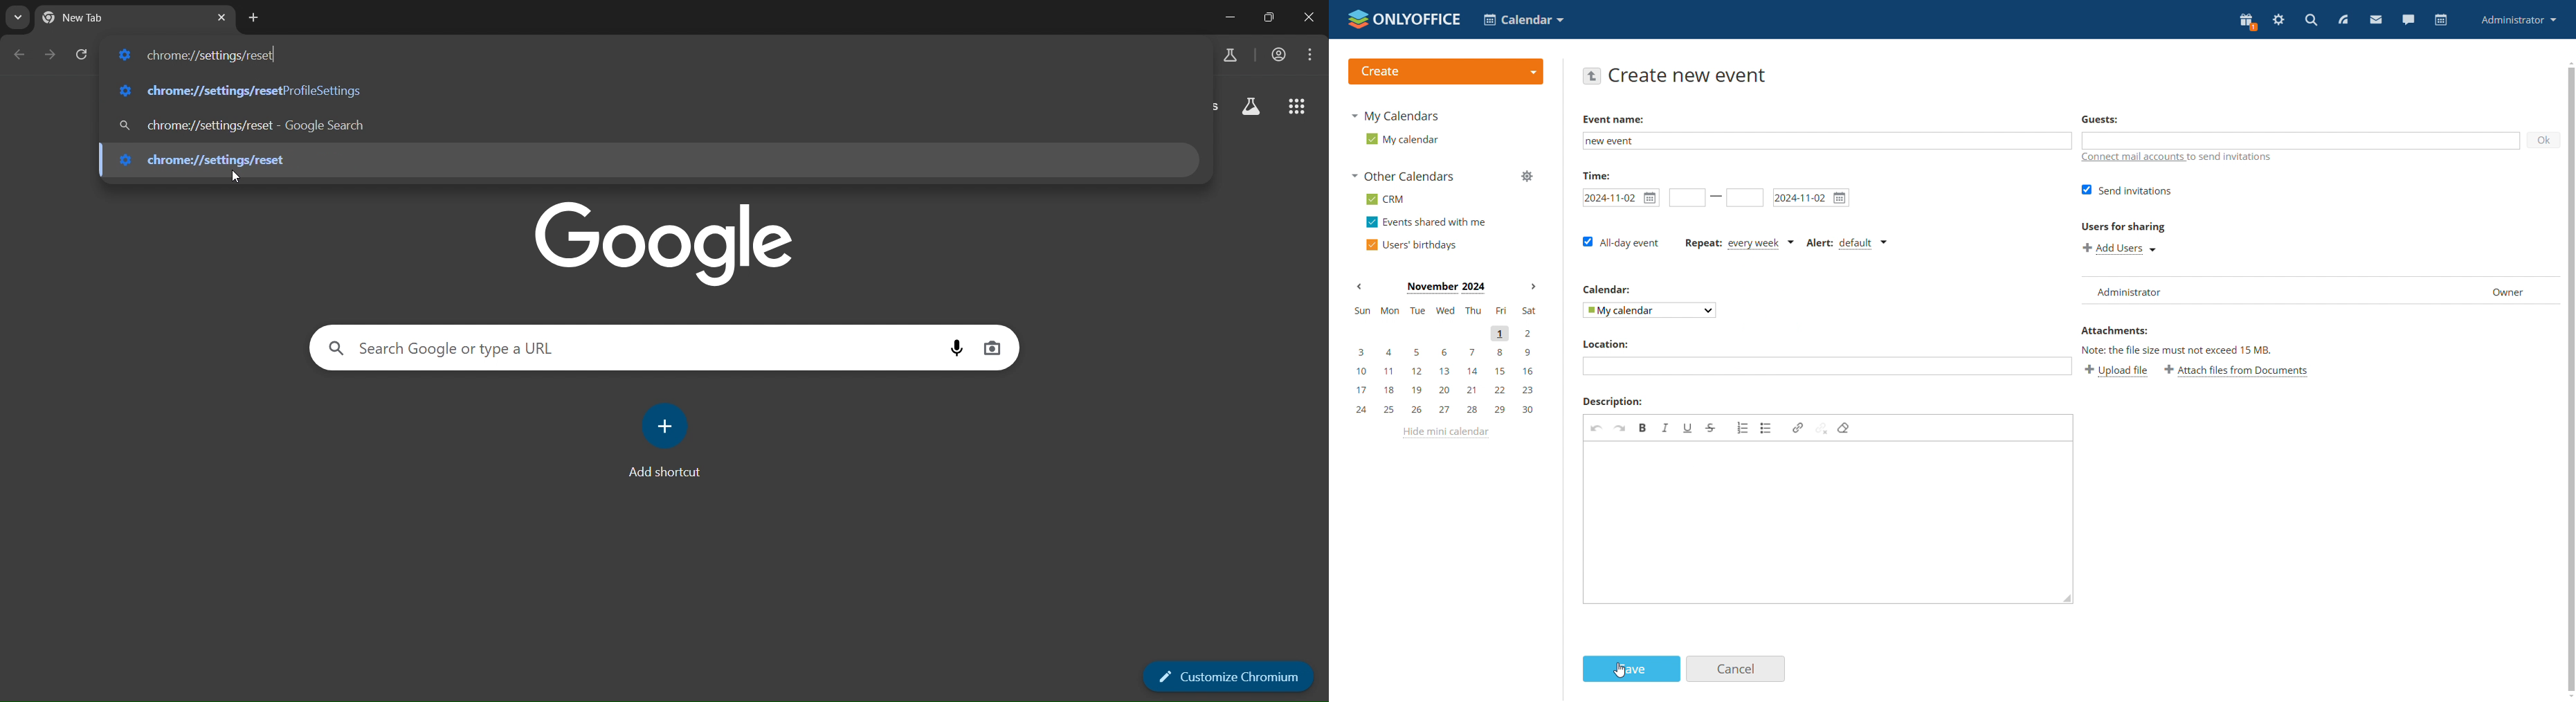  What do you see at coordinates (669, 439) in the screenshot?
I see `add shortcut` at bounding box center [669, 439].